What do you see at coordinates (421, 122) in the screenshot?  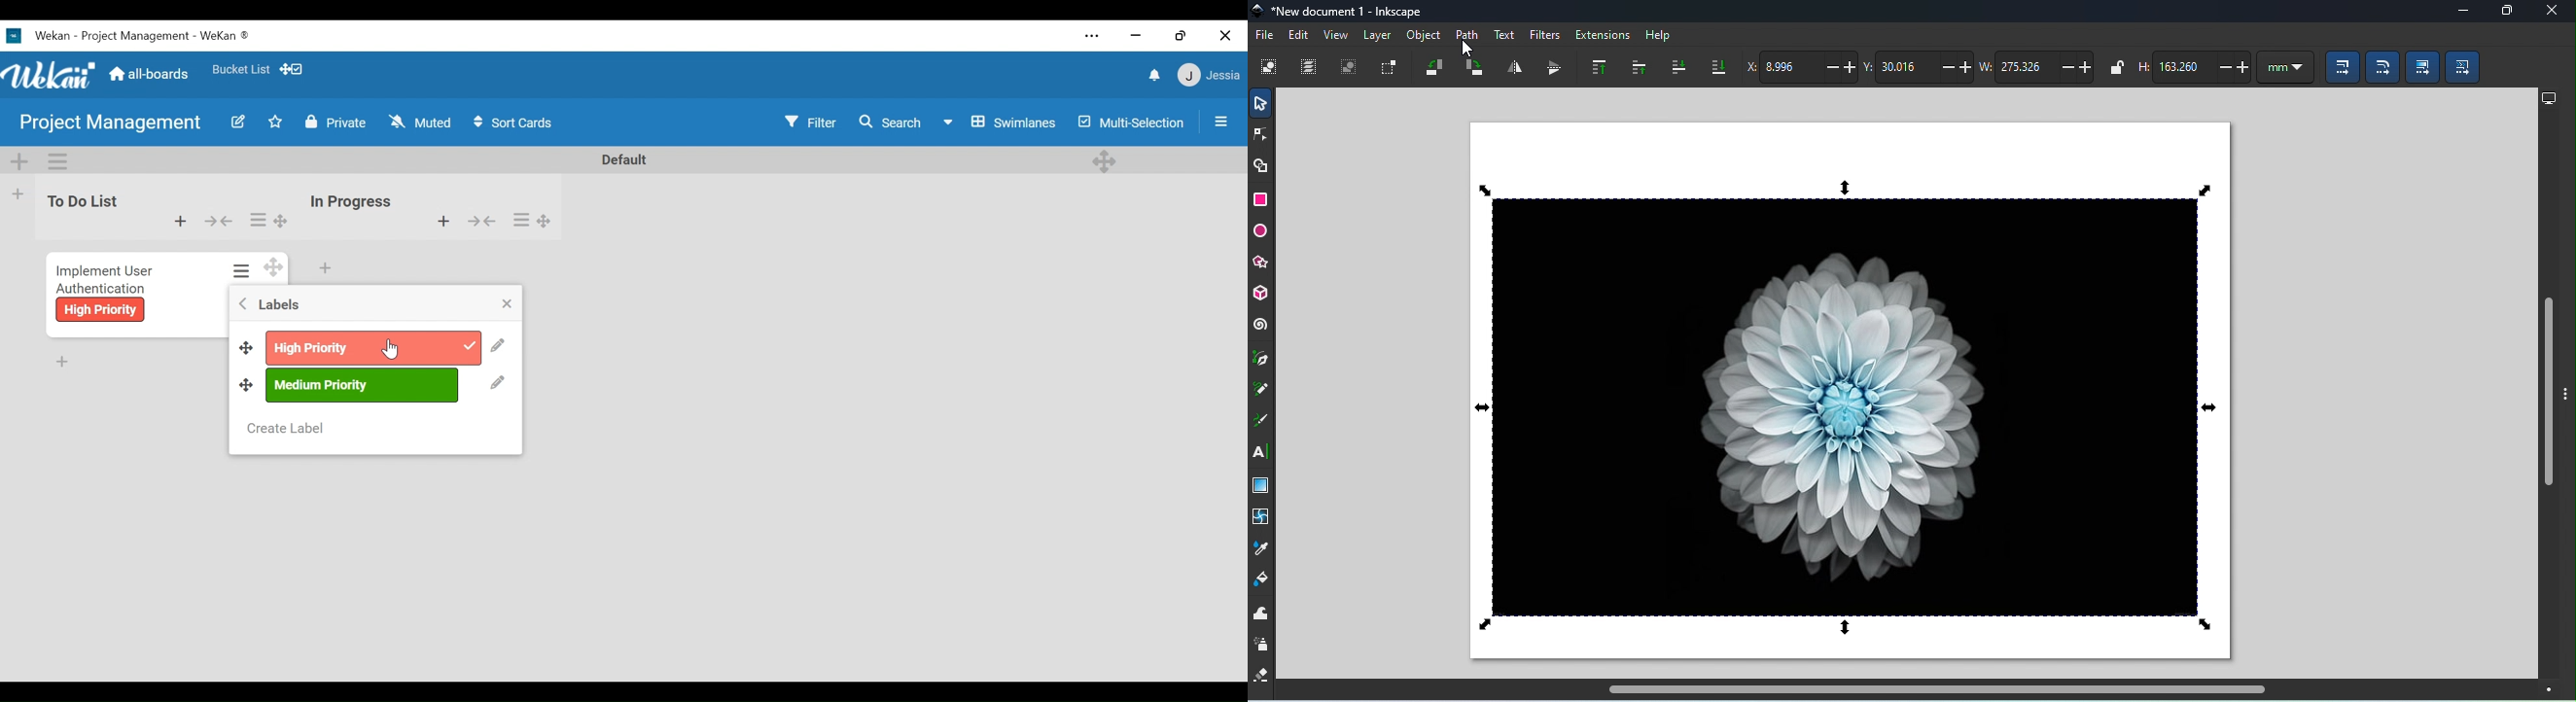 I see `\ Muted` at bounding box center [421, 122].